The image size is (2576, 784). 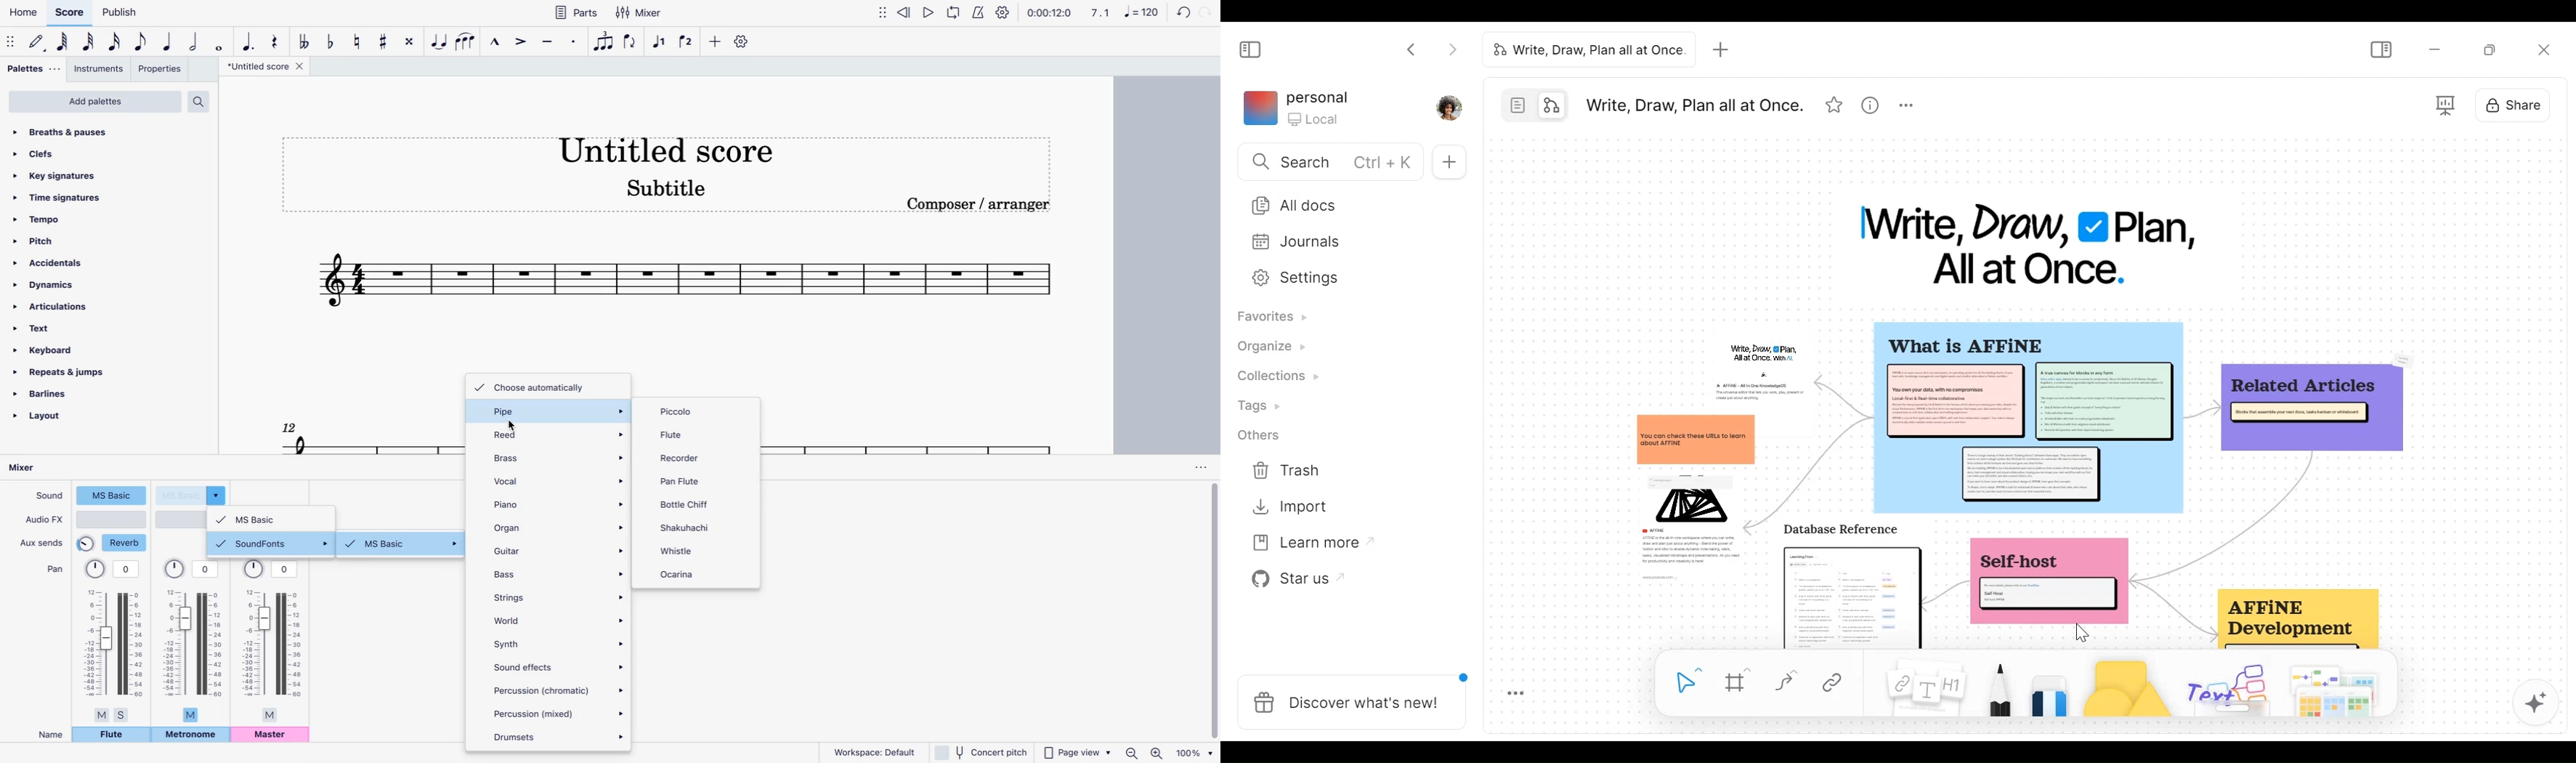 What do you see at coordinates (2536, 704) in the screenshot?
I see `Enhance using AI` at bounding box center [2536, 704].